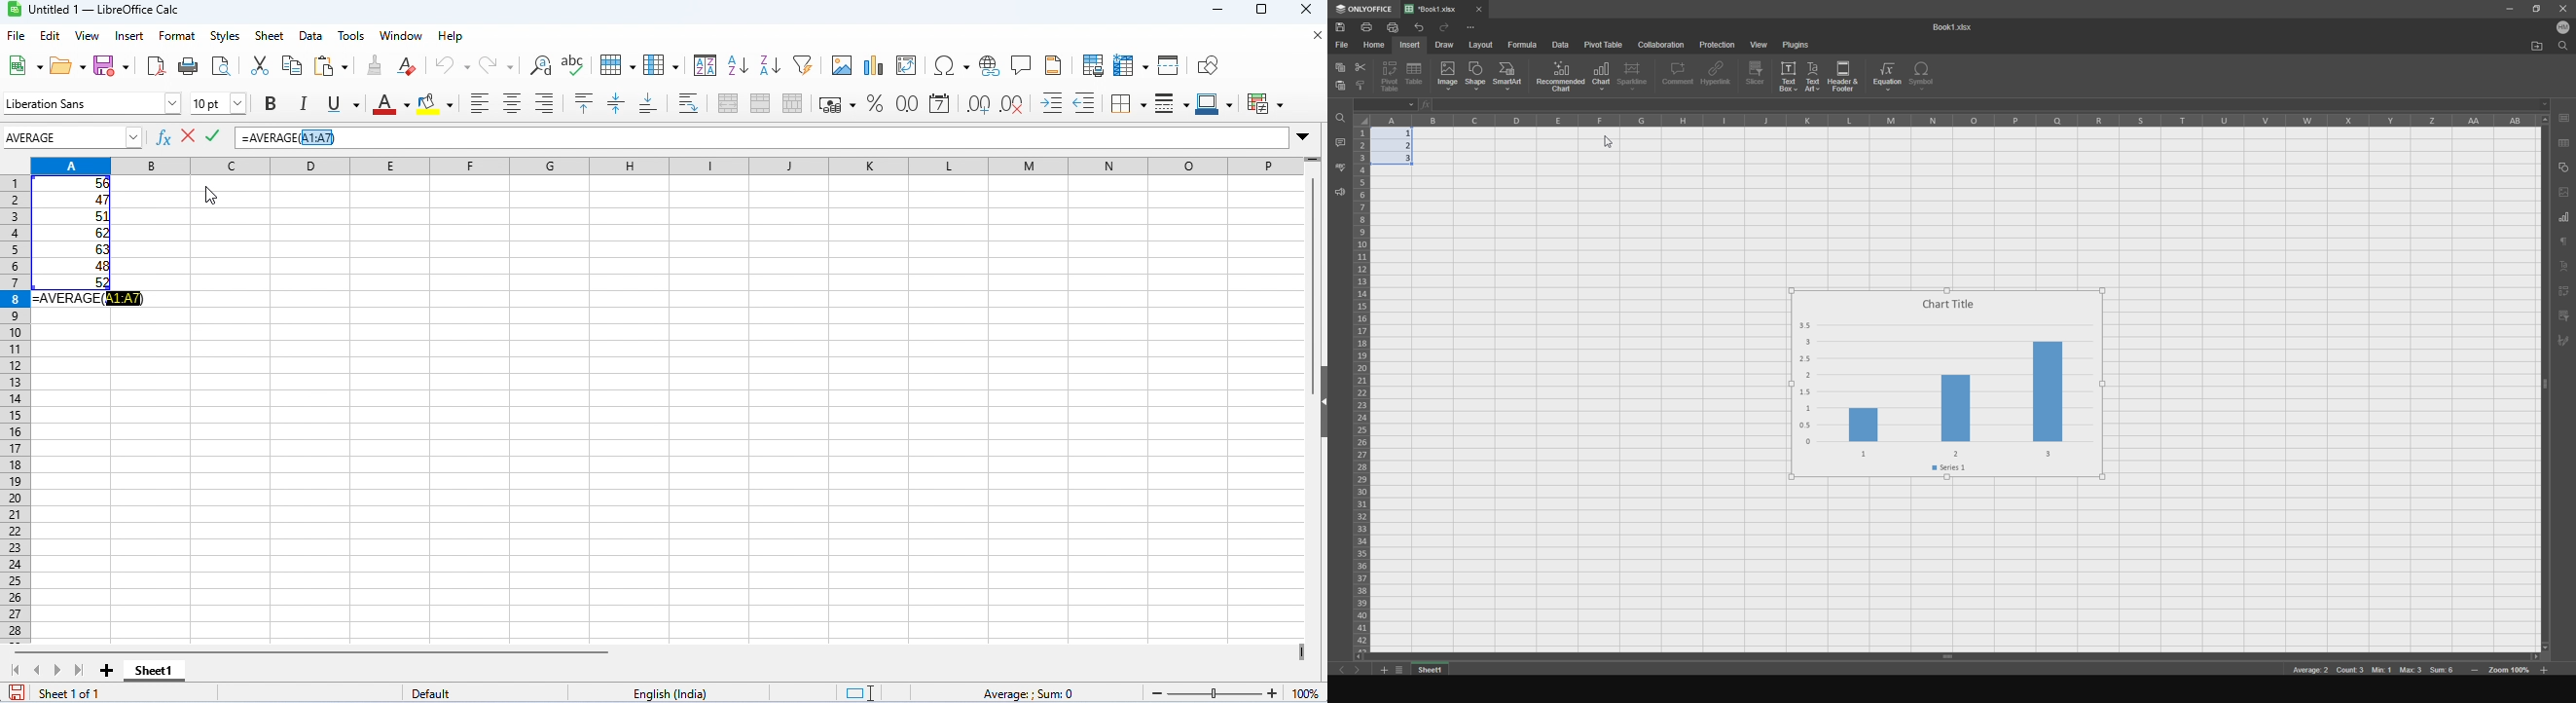  What do you see at coordinates (1053, 65) in the screenshot?
I see `insert header and footer` at bounding box center [1053, 65].